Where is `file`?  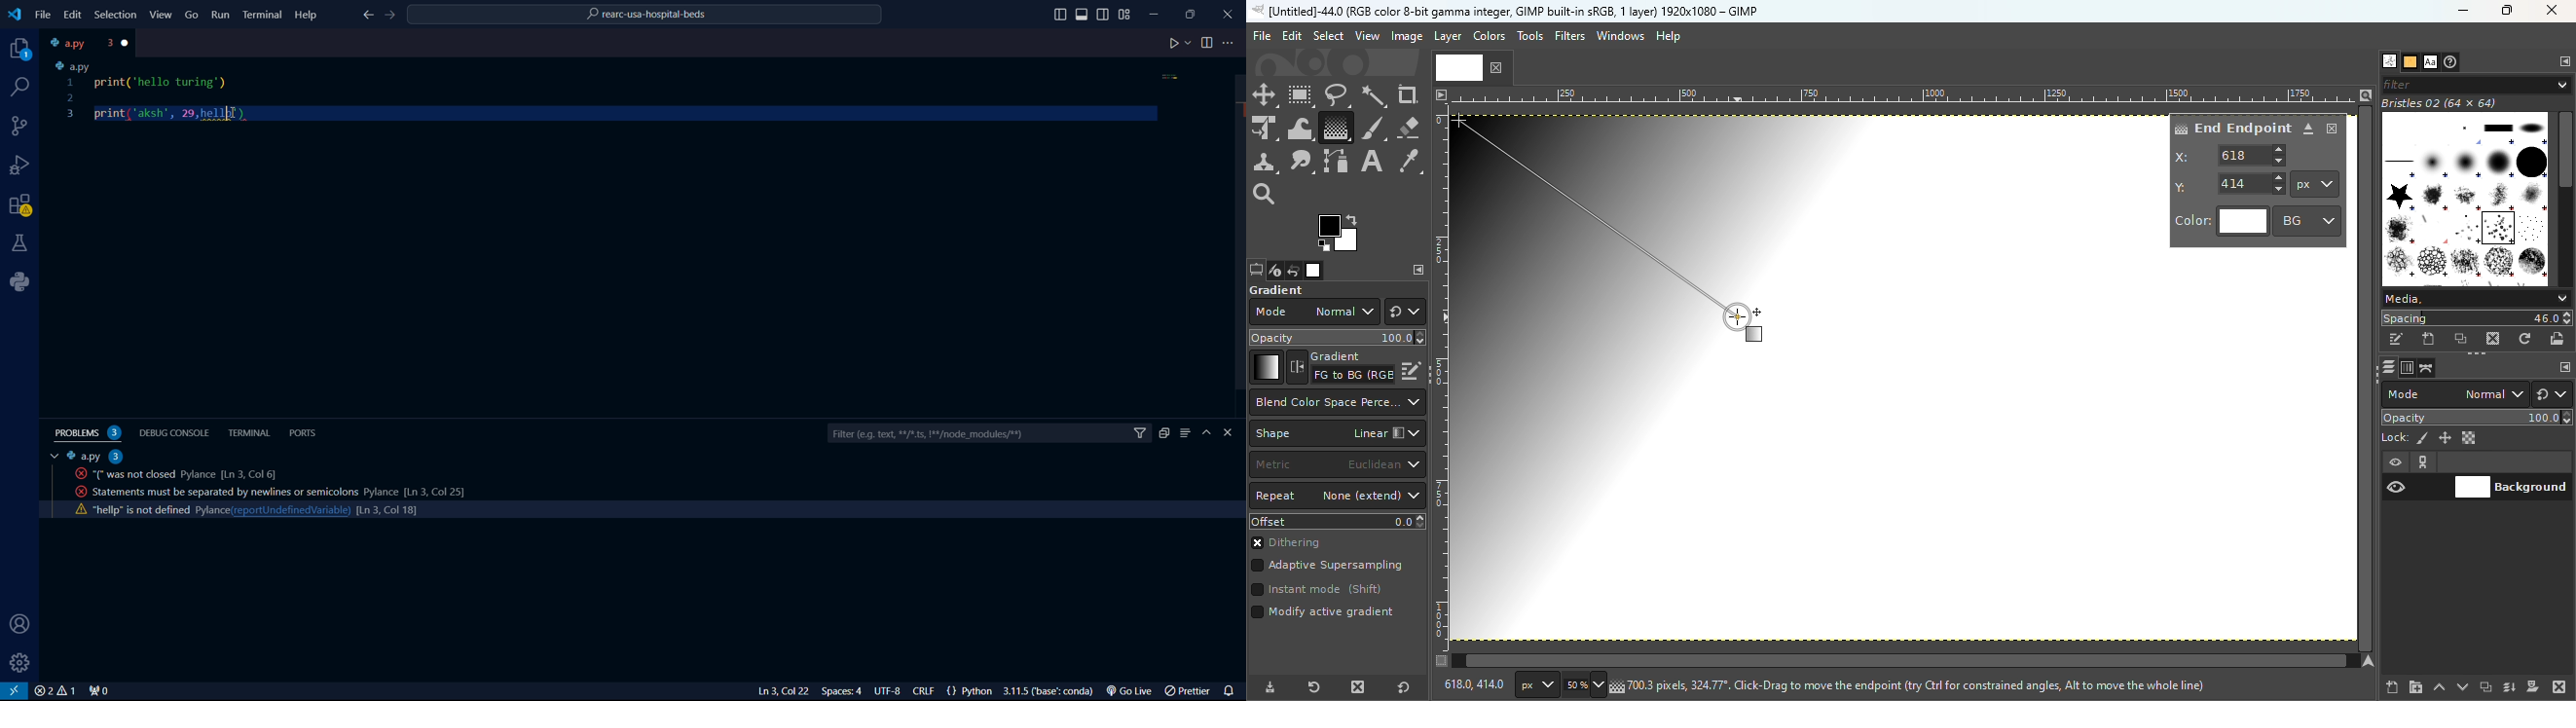
file is located at coordinates (43, 15).